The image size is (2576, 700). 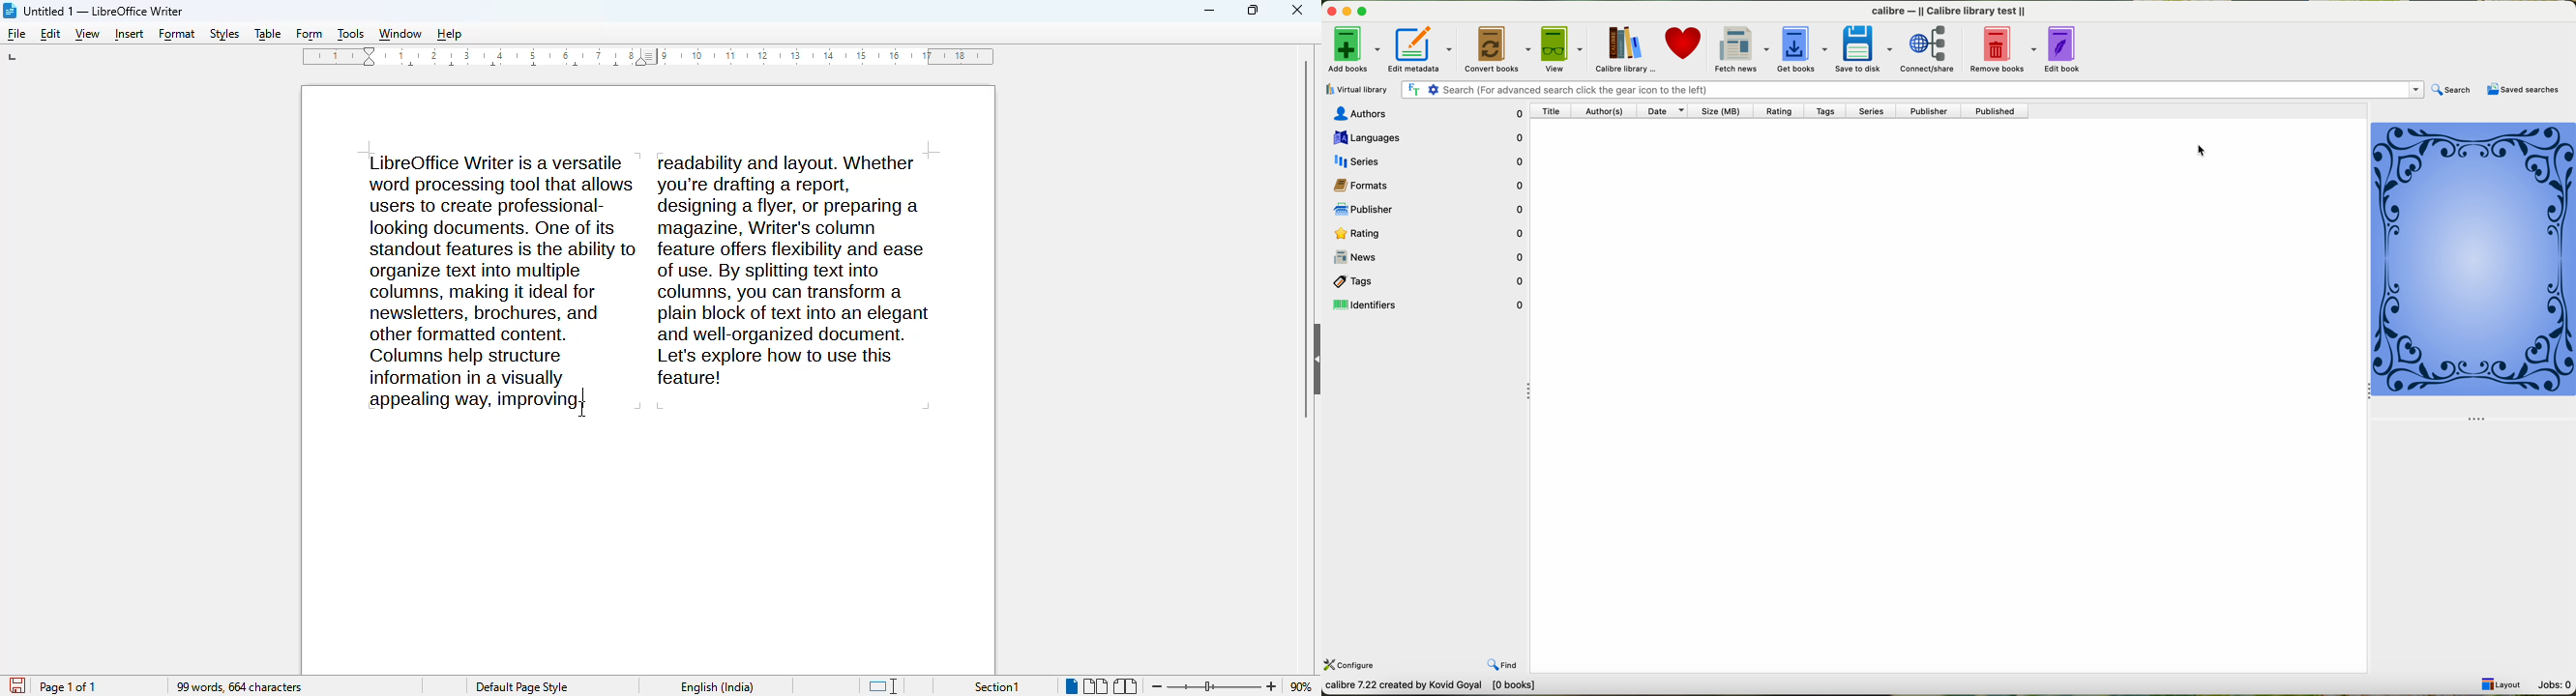 What do you see at coordinates (2499, 681) in the screenshot?
I see `Layout` at bounding box center [2499, 681].